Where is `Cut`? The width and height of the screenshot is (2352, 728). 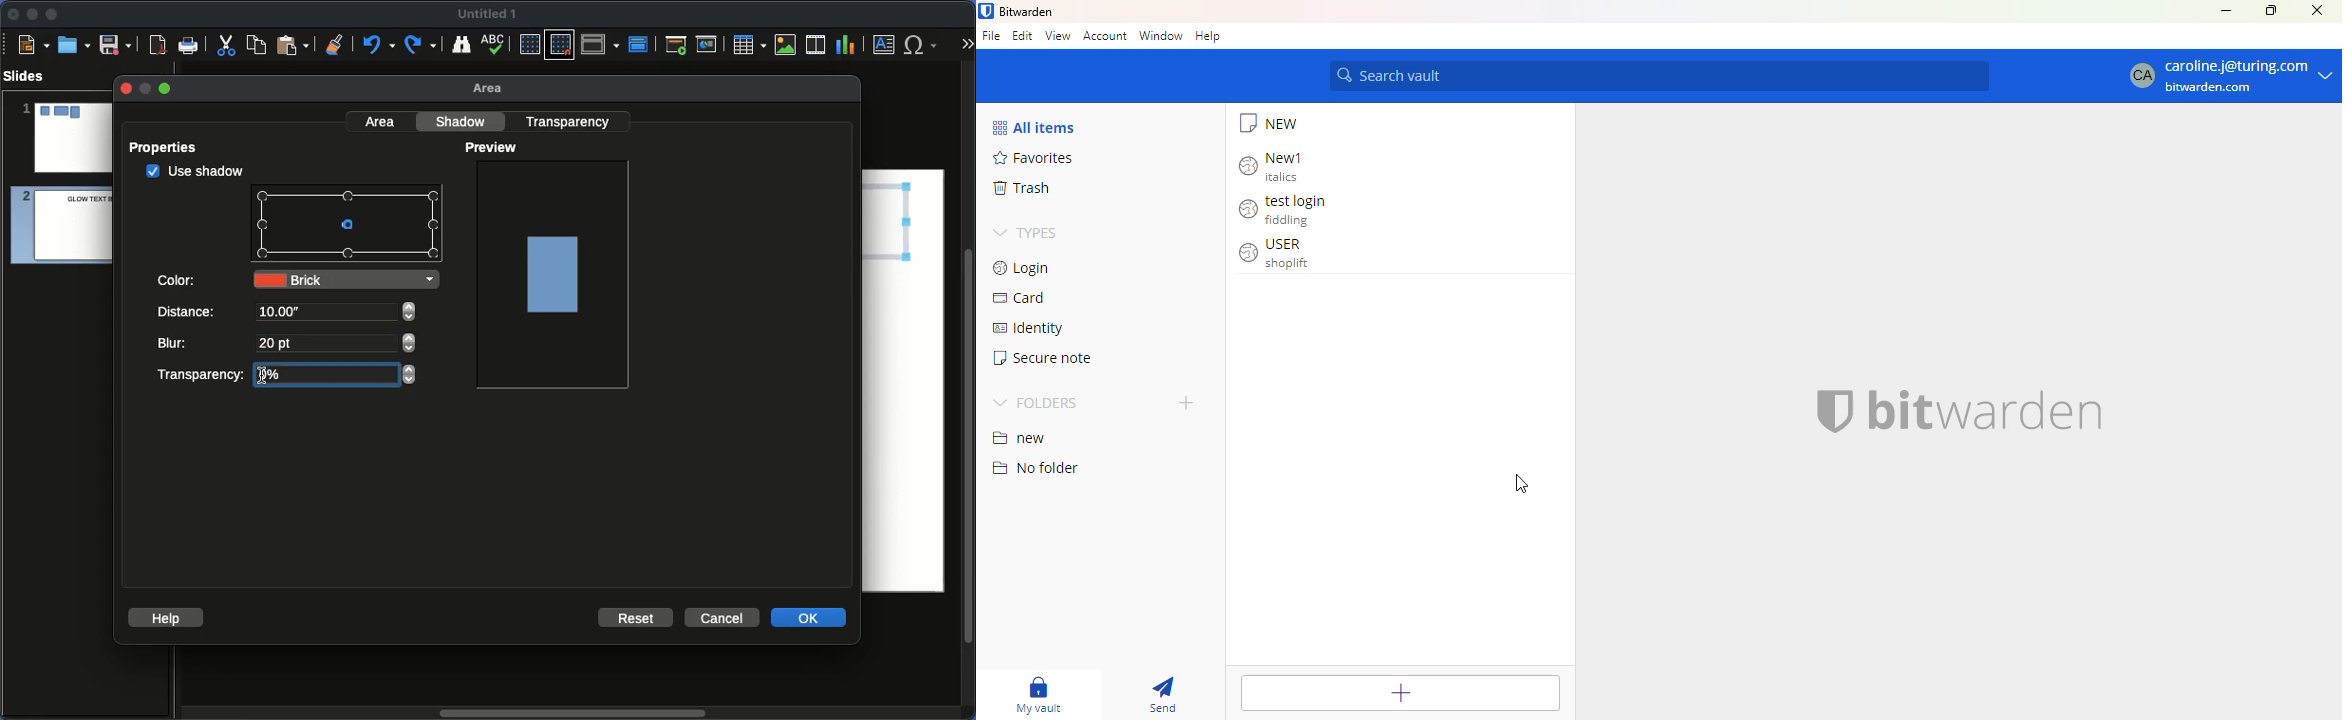
Cut is located at coordinates (226, 45).